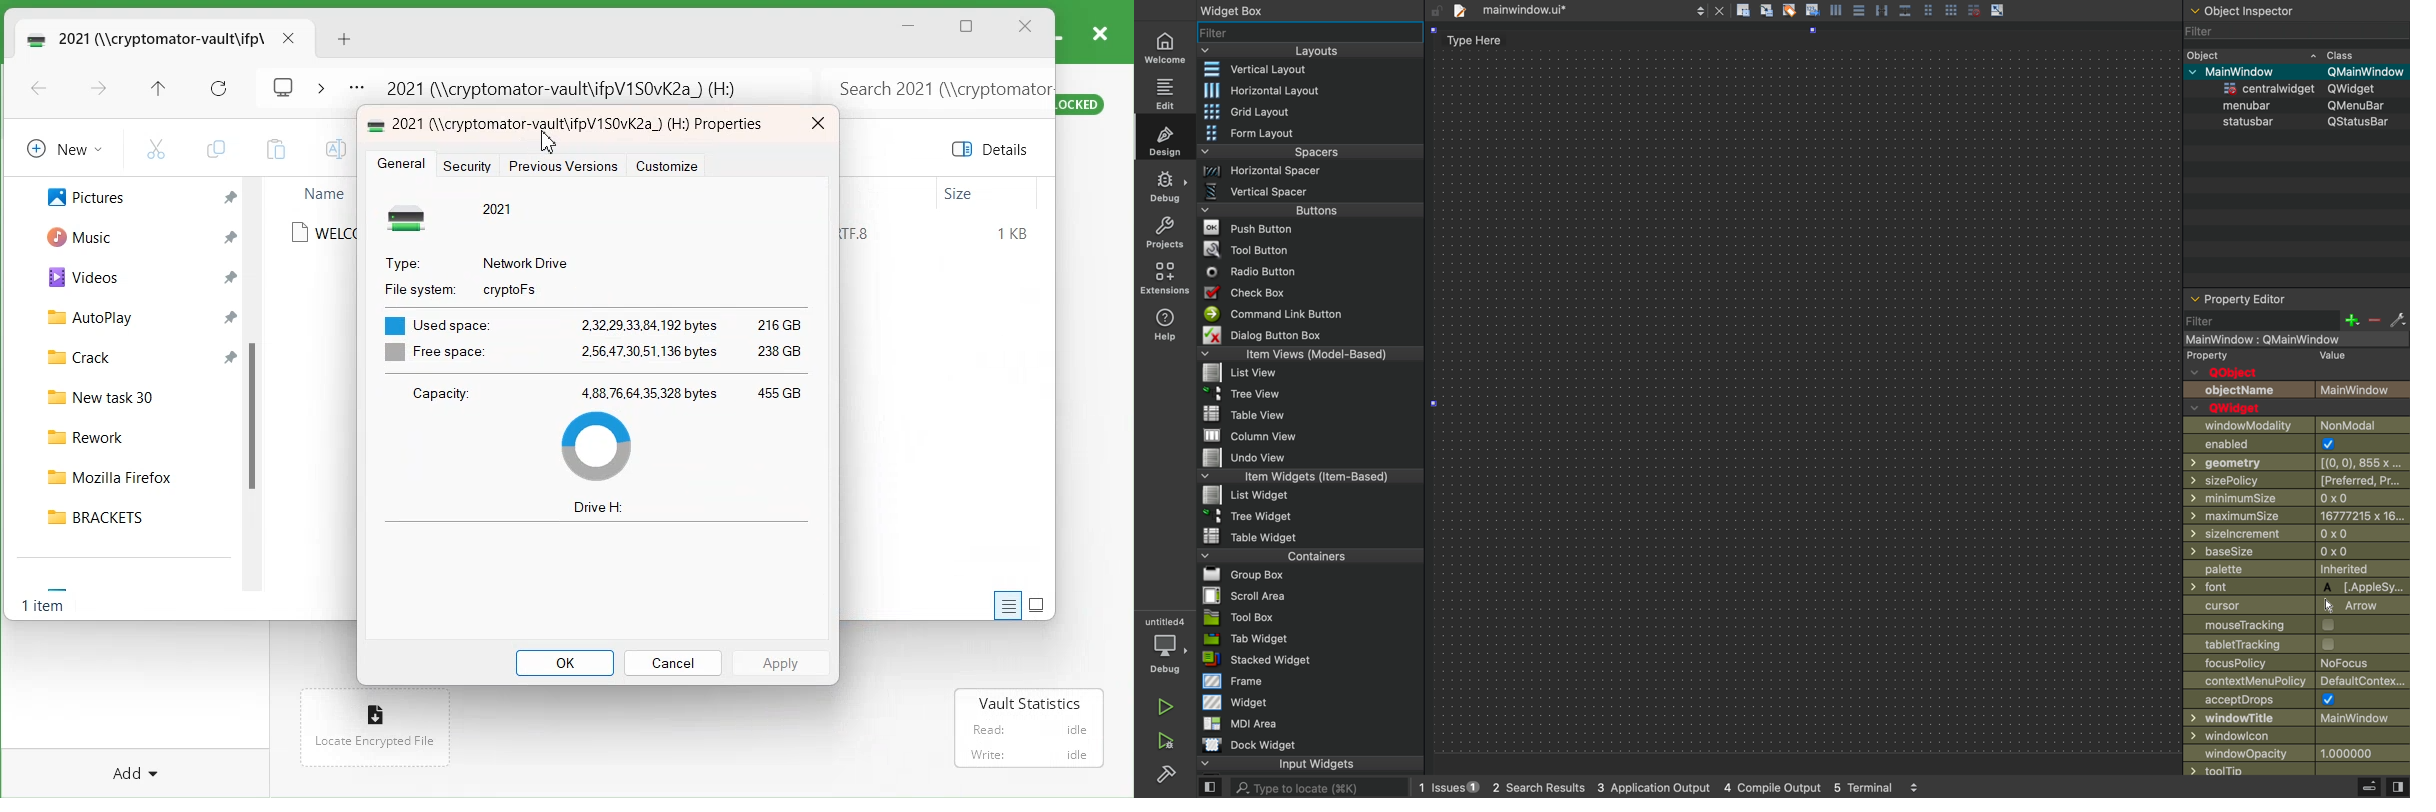 Image resolution: width=2436 pixels, height=812 pixels. Describe the element at coordinates (777, 323) in the screenshot. I see `216GB` at that location.